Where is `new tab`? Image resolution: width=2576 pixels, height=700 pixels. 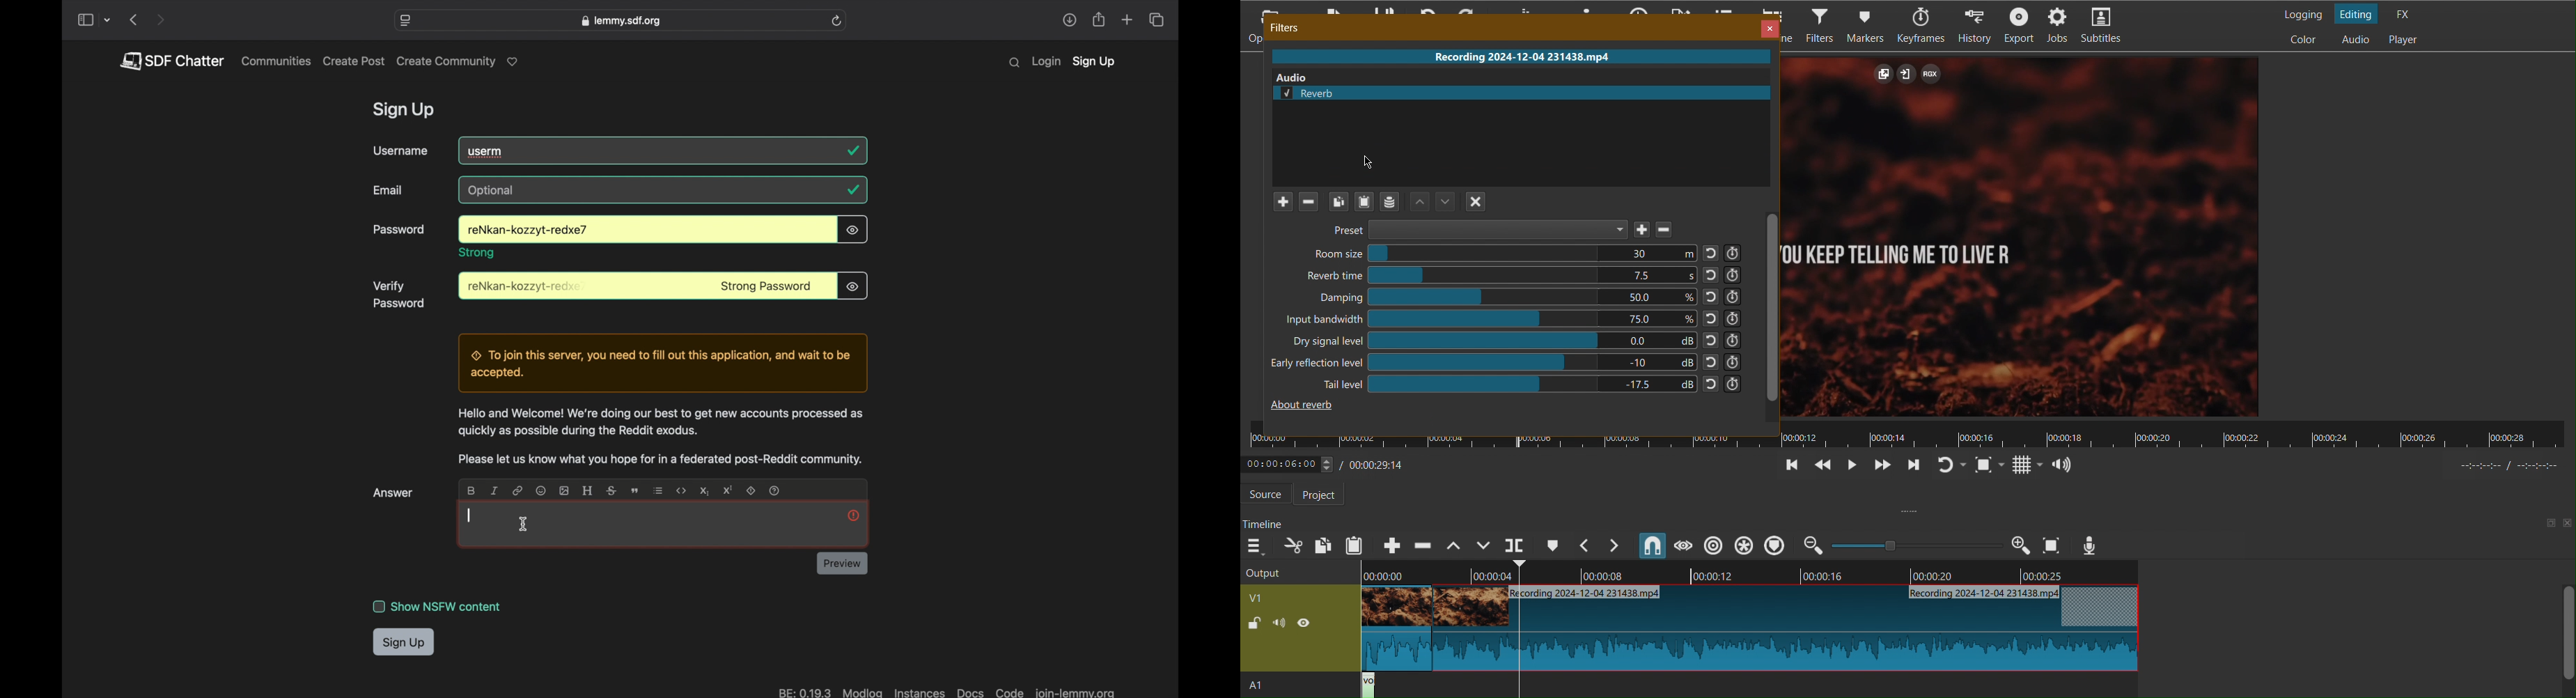
new tab is located at coordinates (1128, 19).